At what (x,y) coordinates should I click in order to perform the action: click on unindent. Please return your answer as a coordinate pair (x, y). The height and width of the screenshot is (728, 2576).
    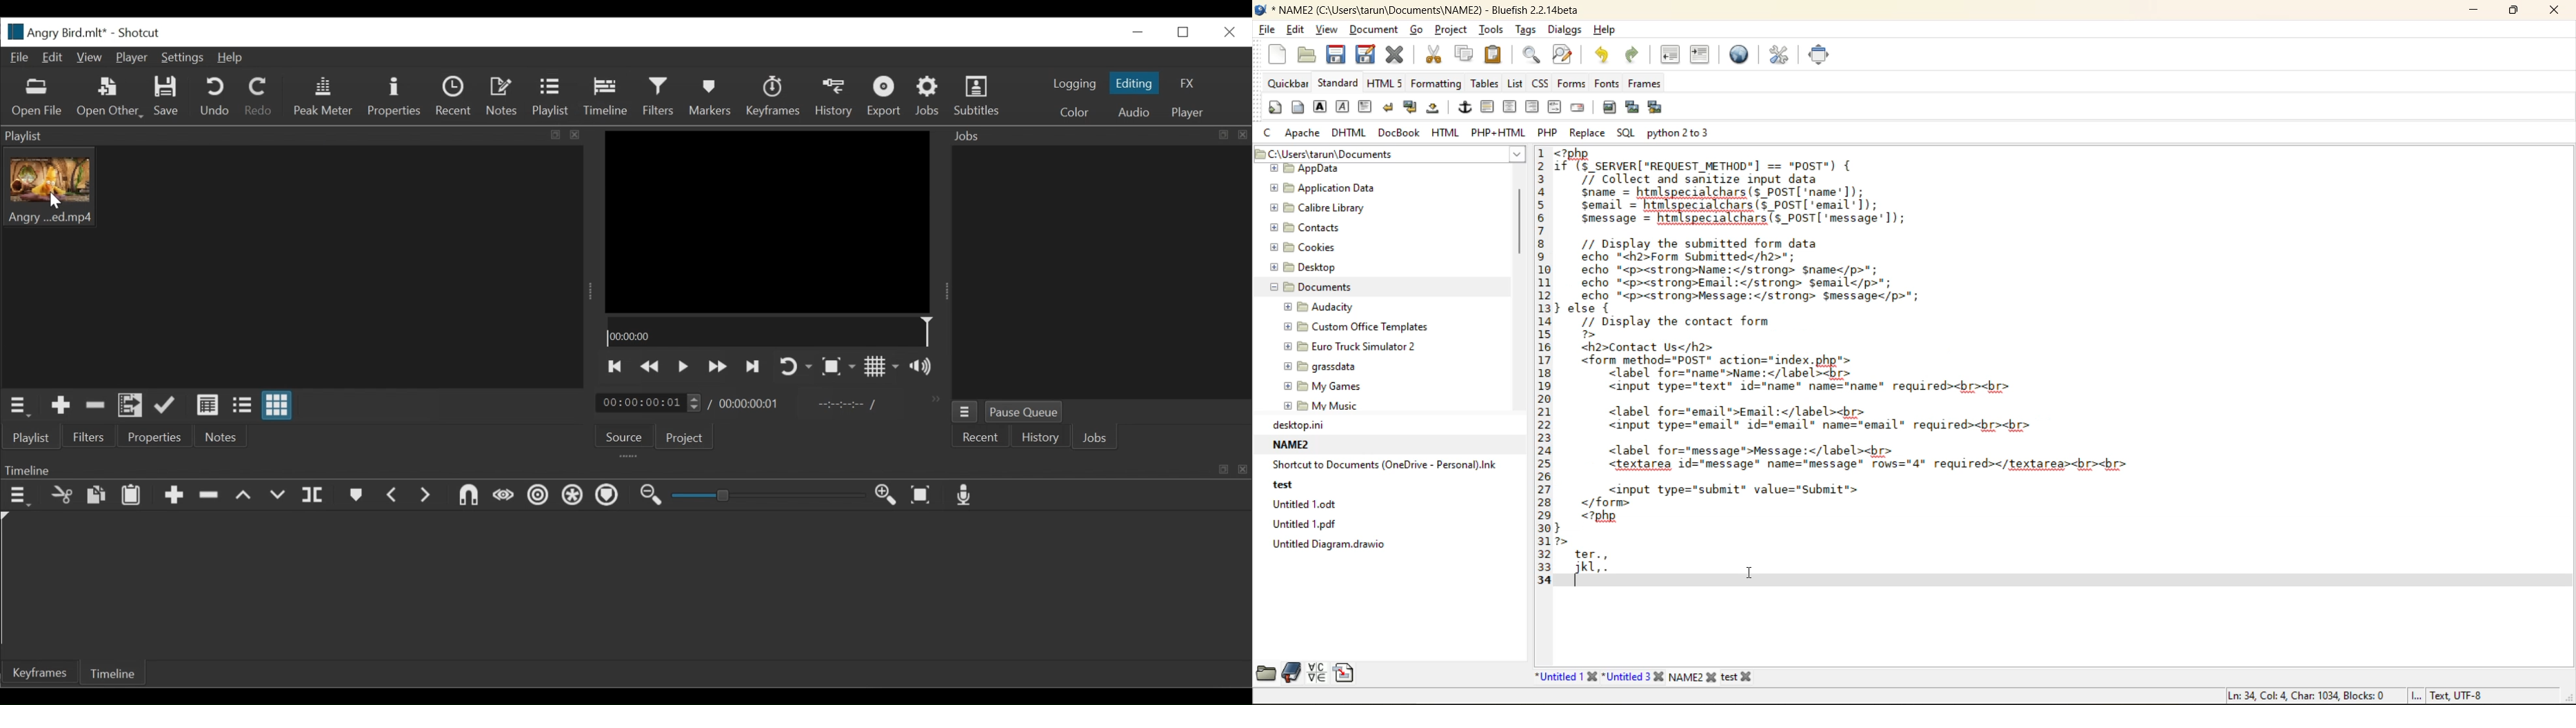
    Looking at the image, I should click on (1670, 54).